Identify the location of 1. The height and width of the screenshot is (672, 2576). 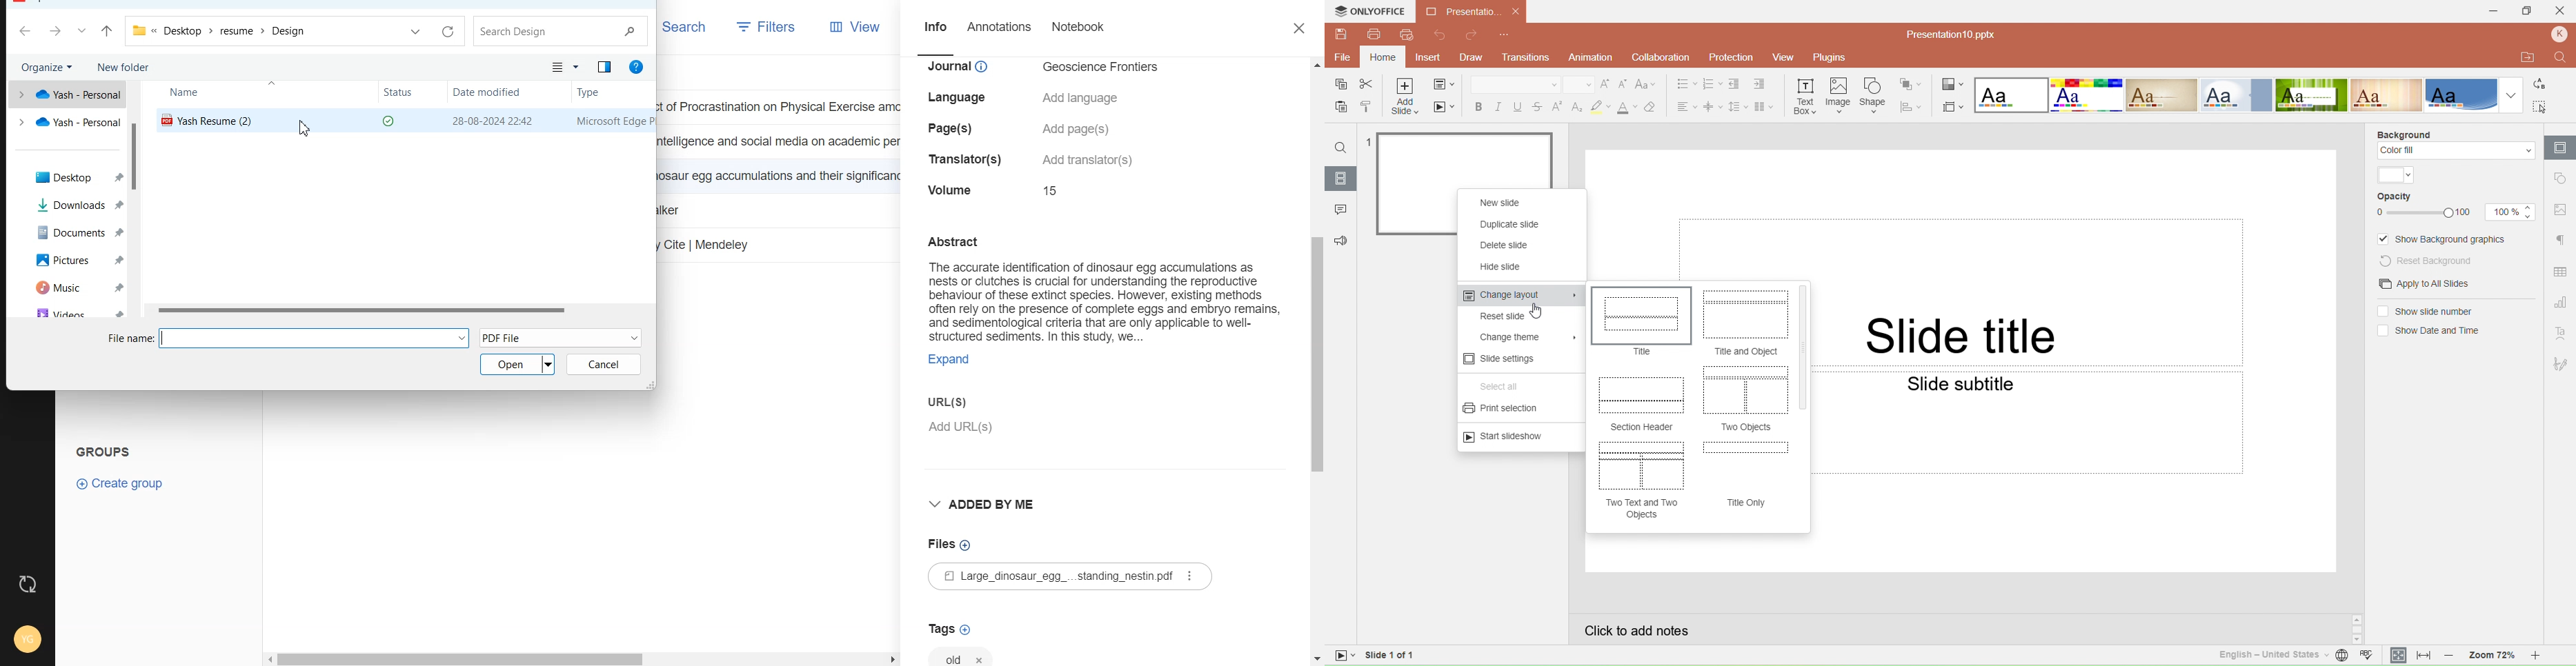
(1366, 140).